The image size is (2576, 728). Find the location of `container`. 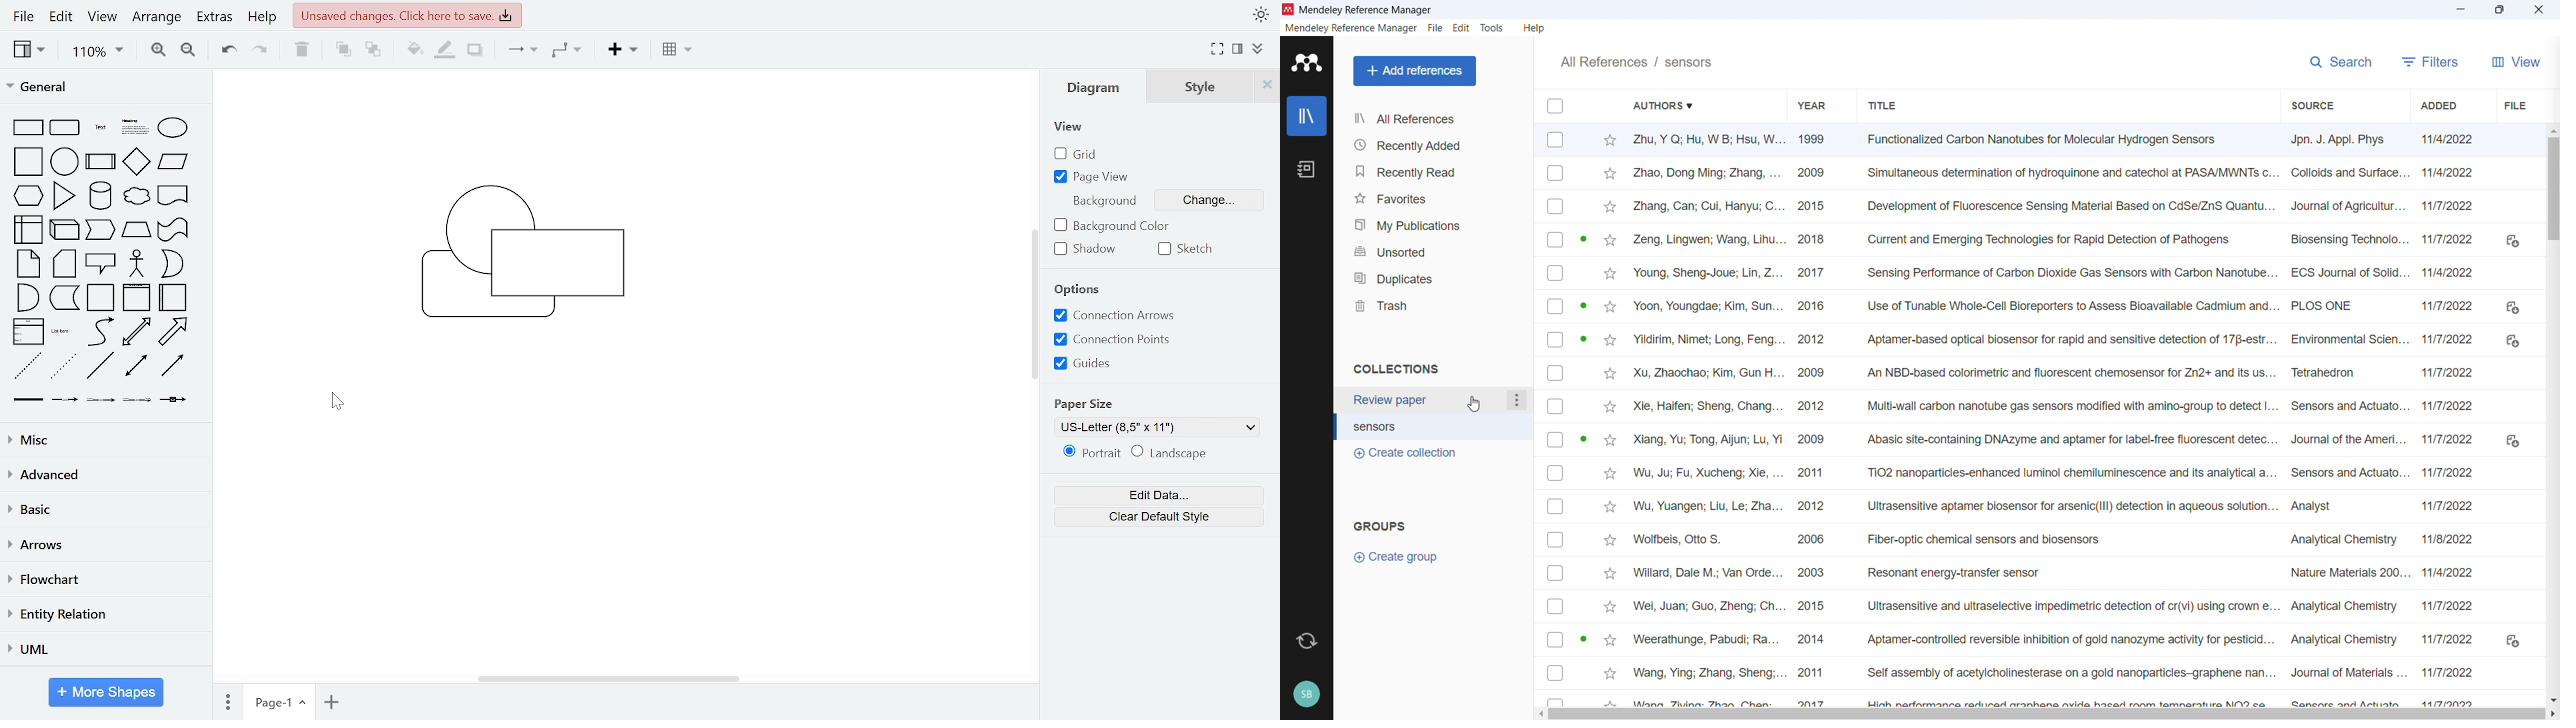

container is located at coordinates (101, 298).